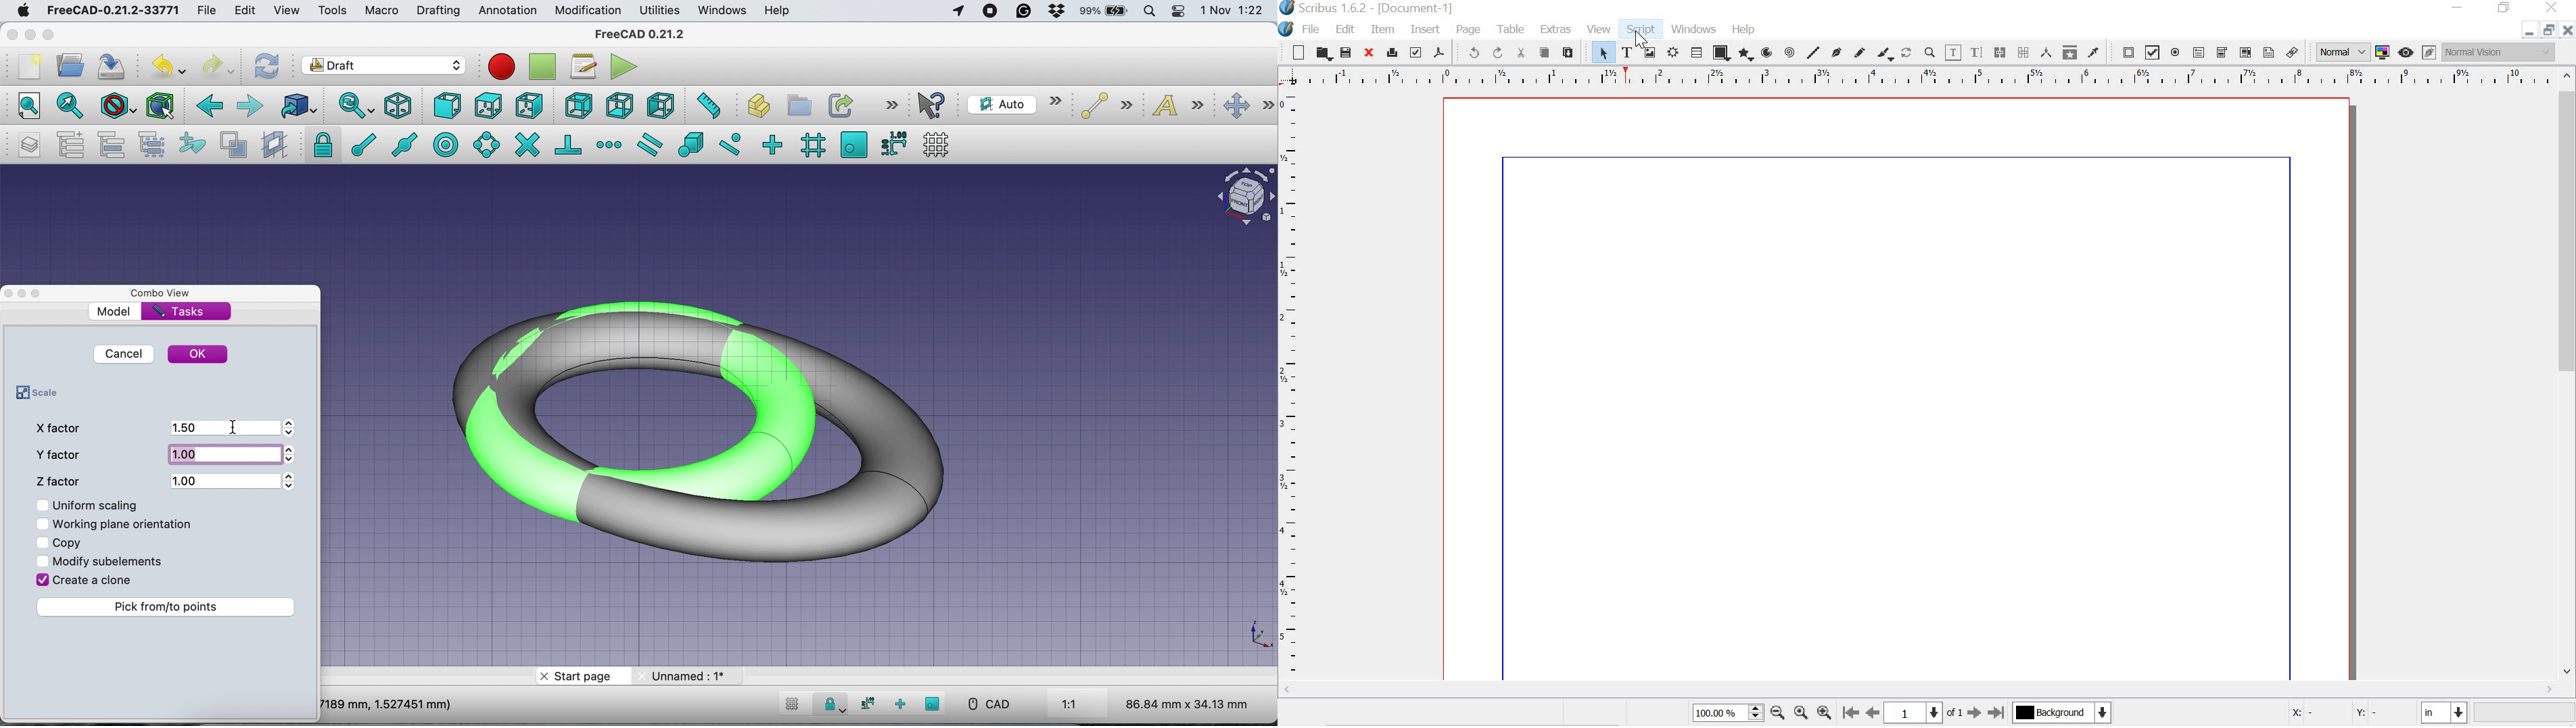 This screenshot has width=2576, height=728. Describe the element at coordinates (71, 144) in the screenshot. I see `add a new named group` at that location.